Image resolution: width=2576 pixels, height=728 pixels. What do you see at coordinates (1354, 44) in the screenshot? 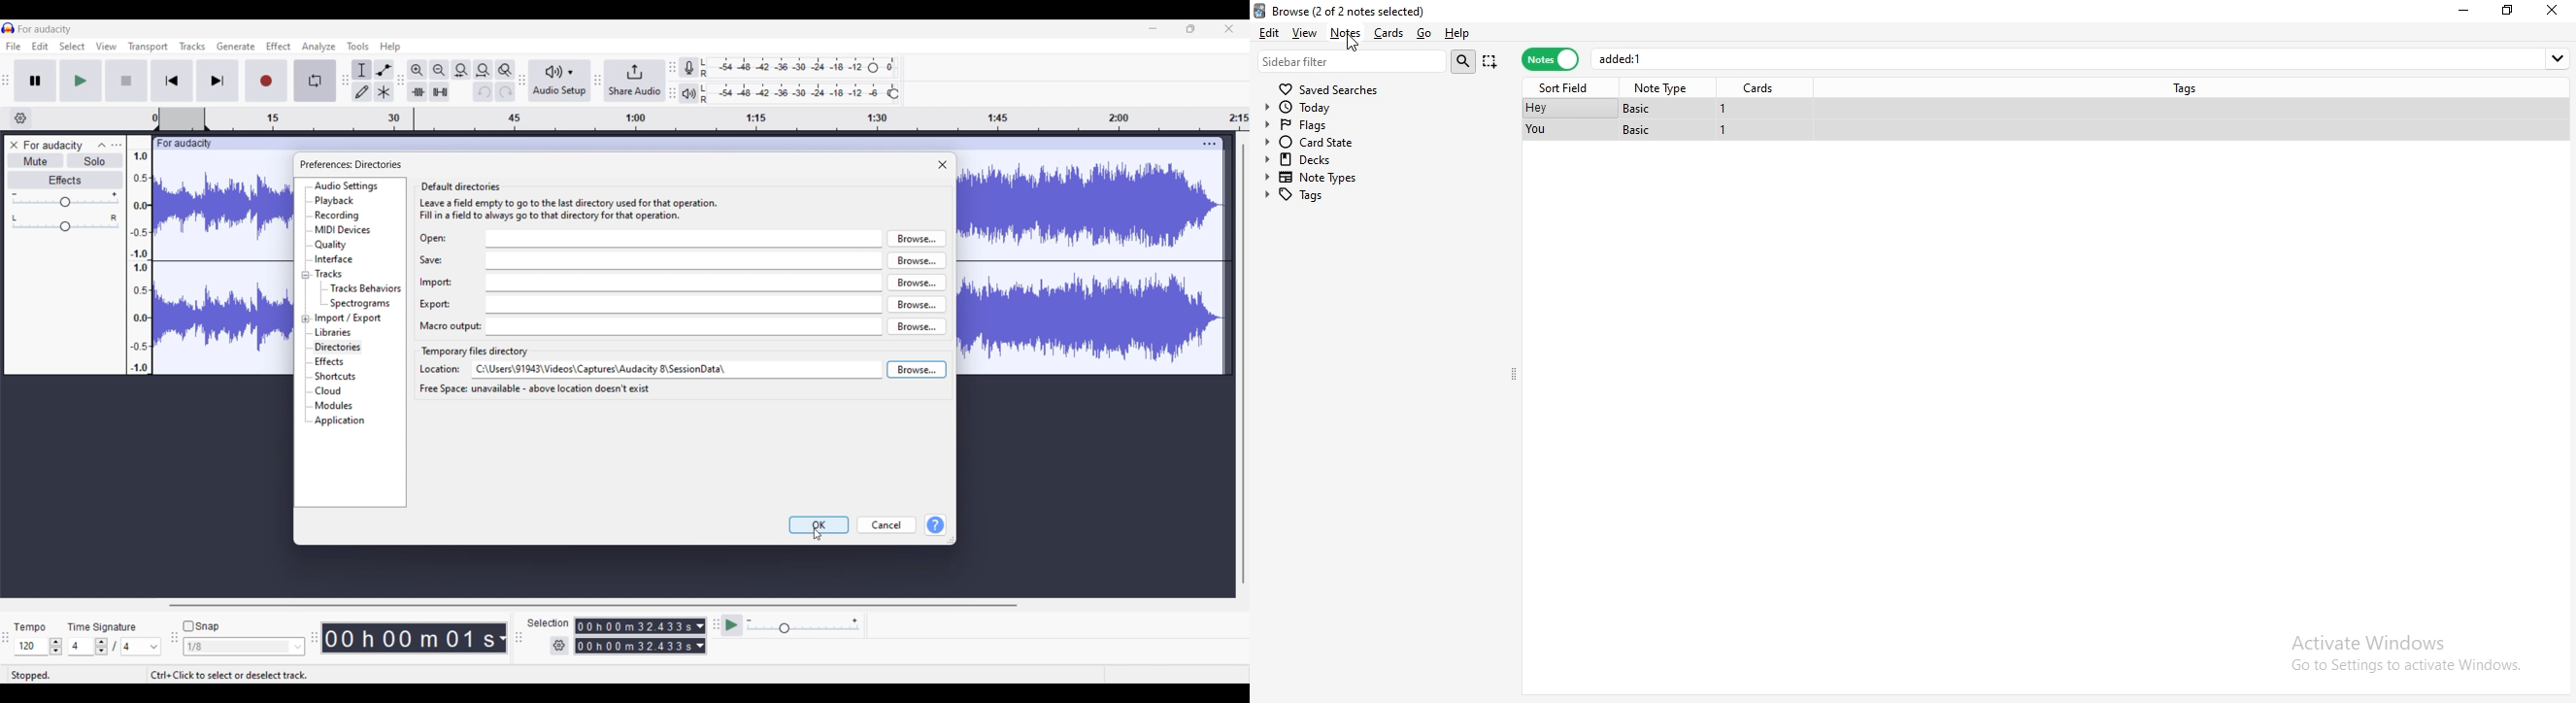
I see `curosr` at bounding box center [1354, 44].